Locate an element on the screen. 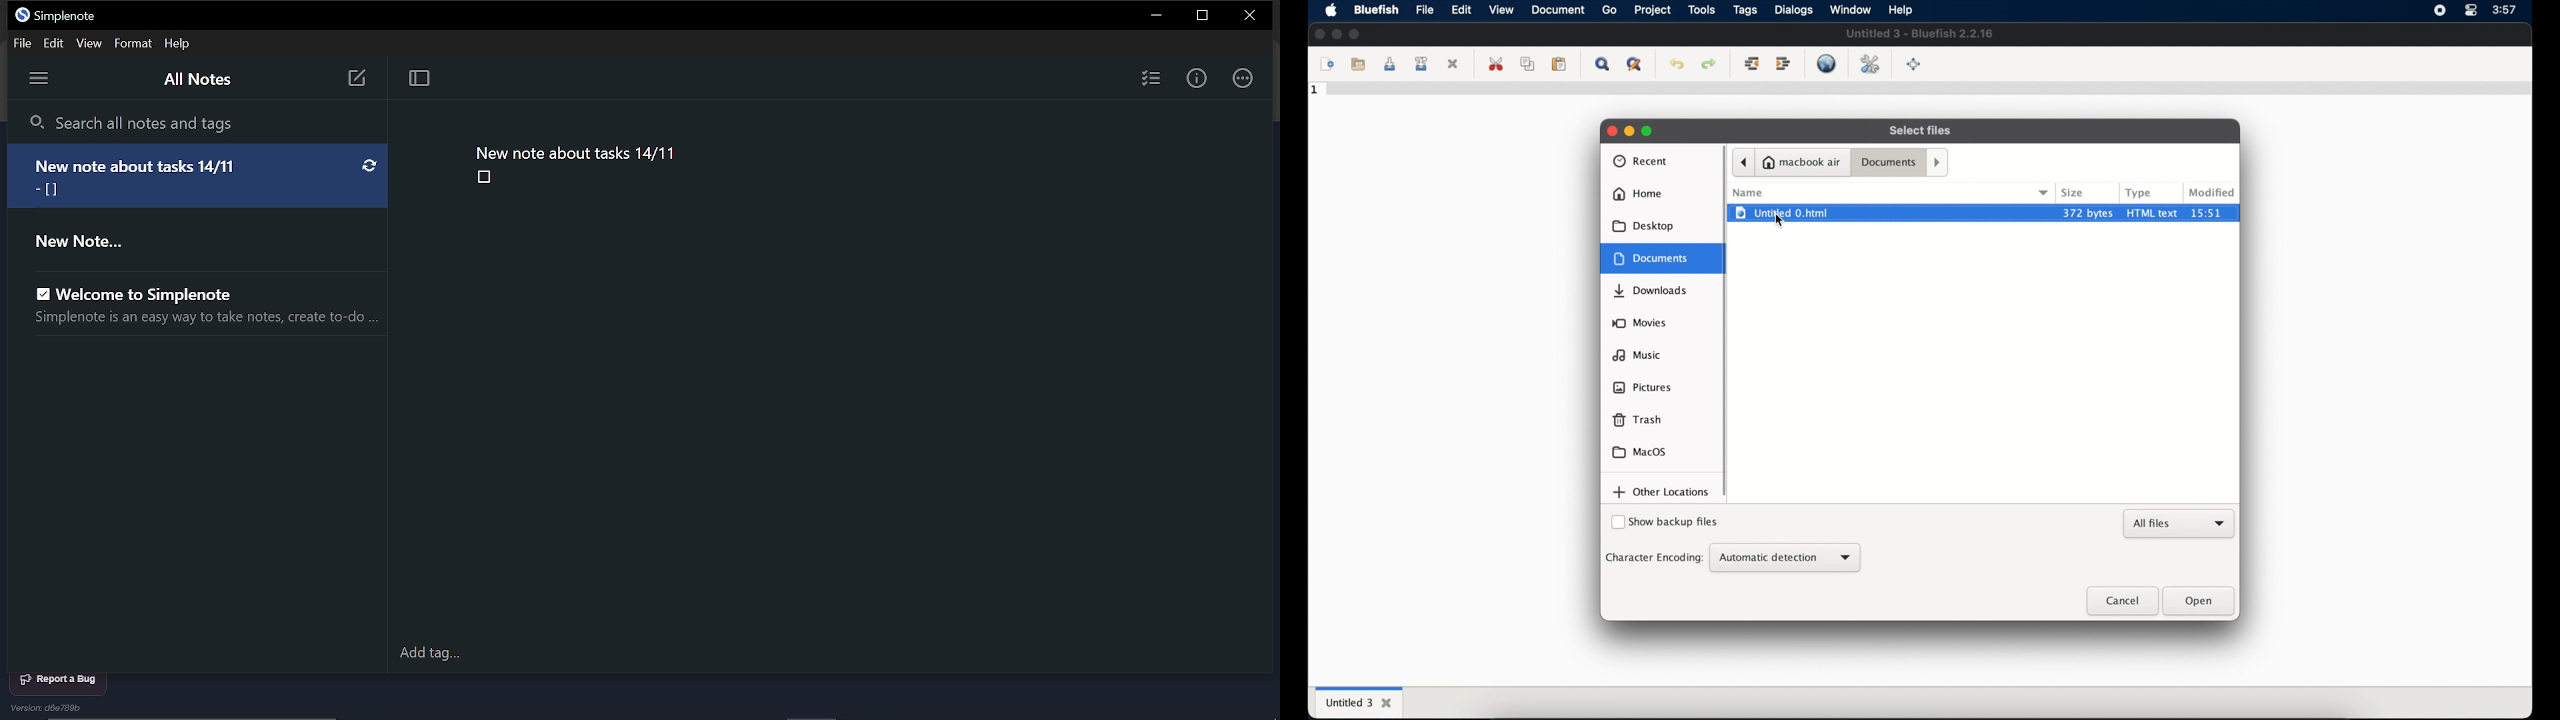 The width and height of the screenshot is (2576, 728). cursor is located at coordinates (1780, 221).